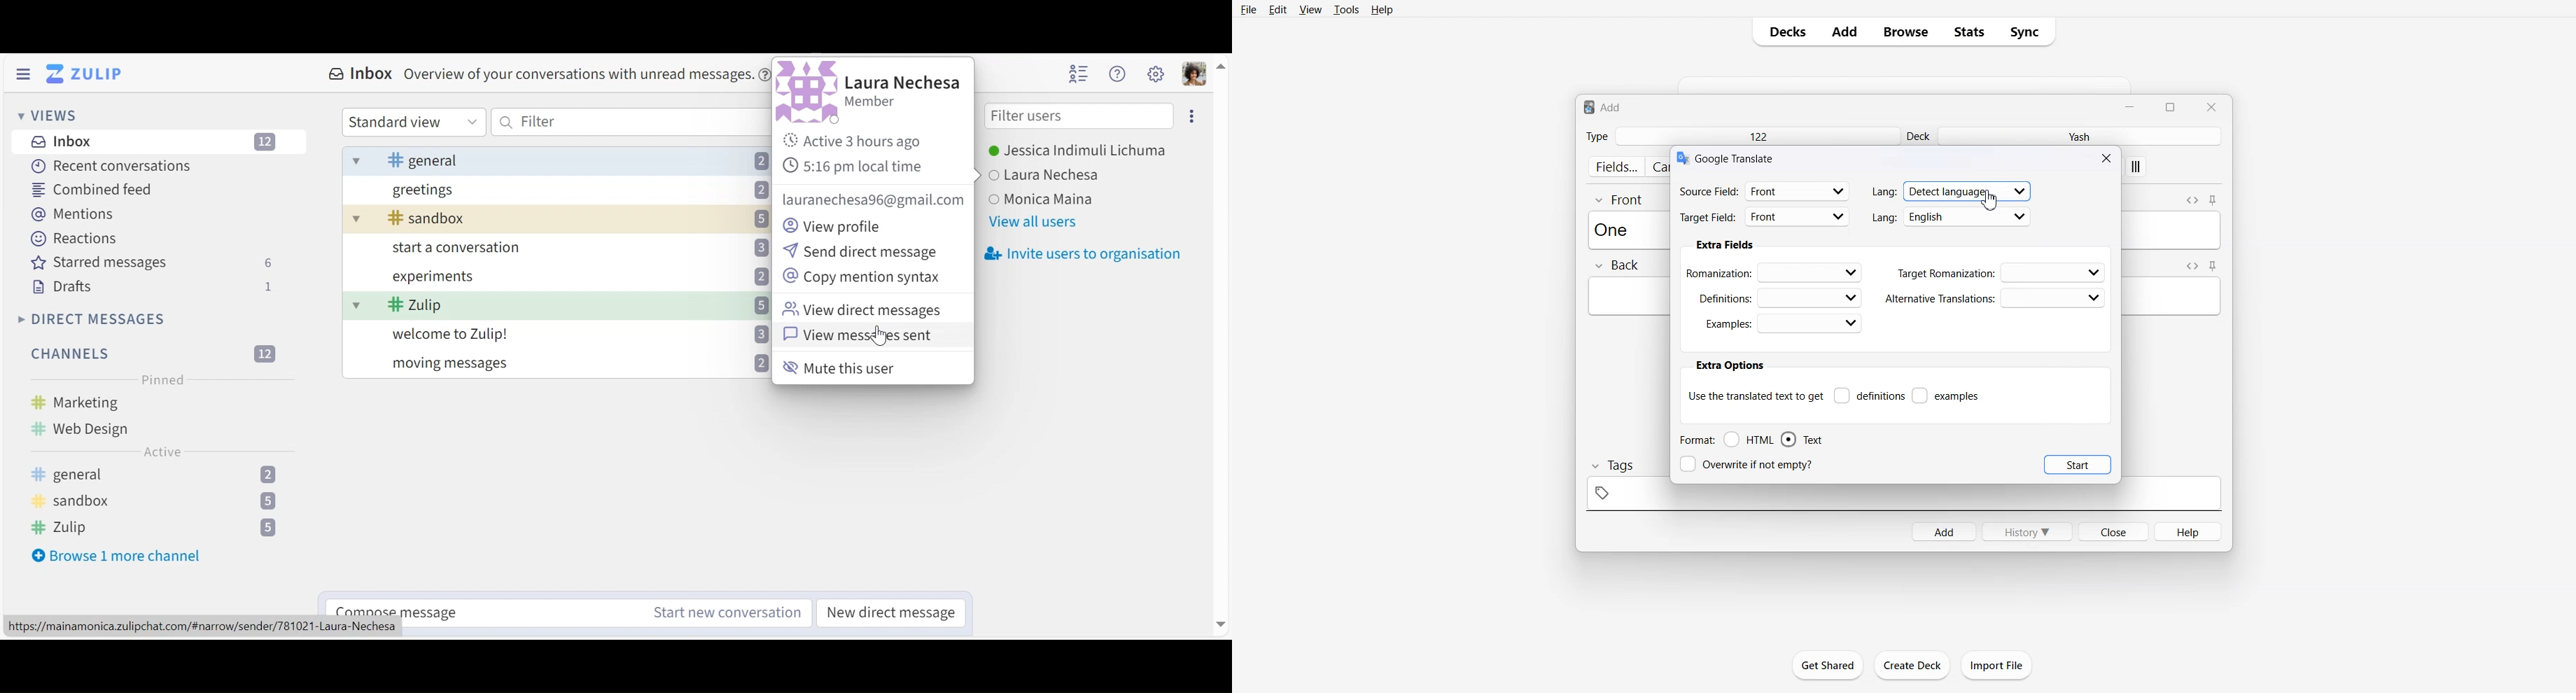 This screenshot has width=2576, height=700. Describe the element at coordinates (1765, 190) in the screenshot. I see `Source filed` at that location.